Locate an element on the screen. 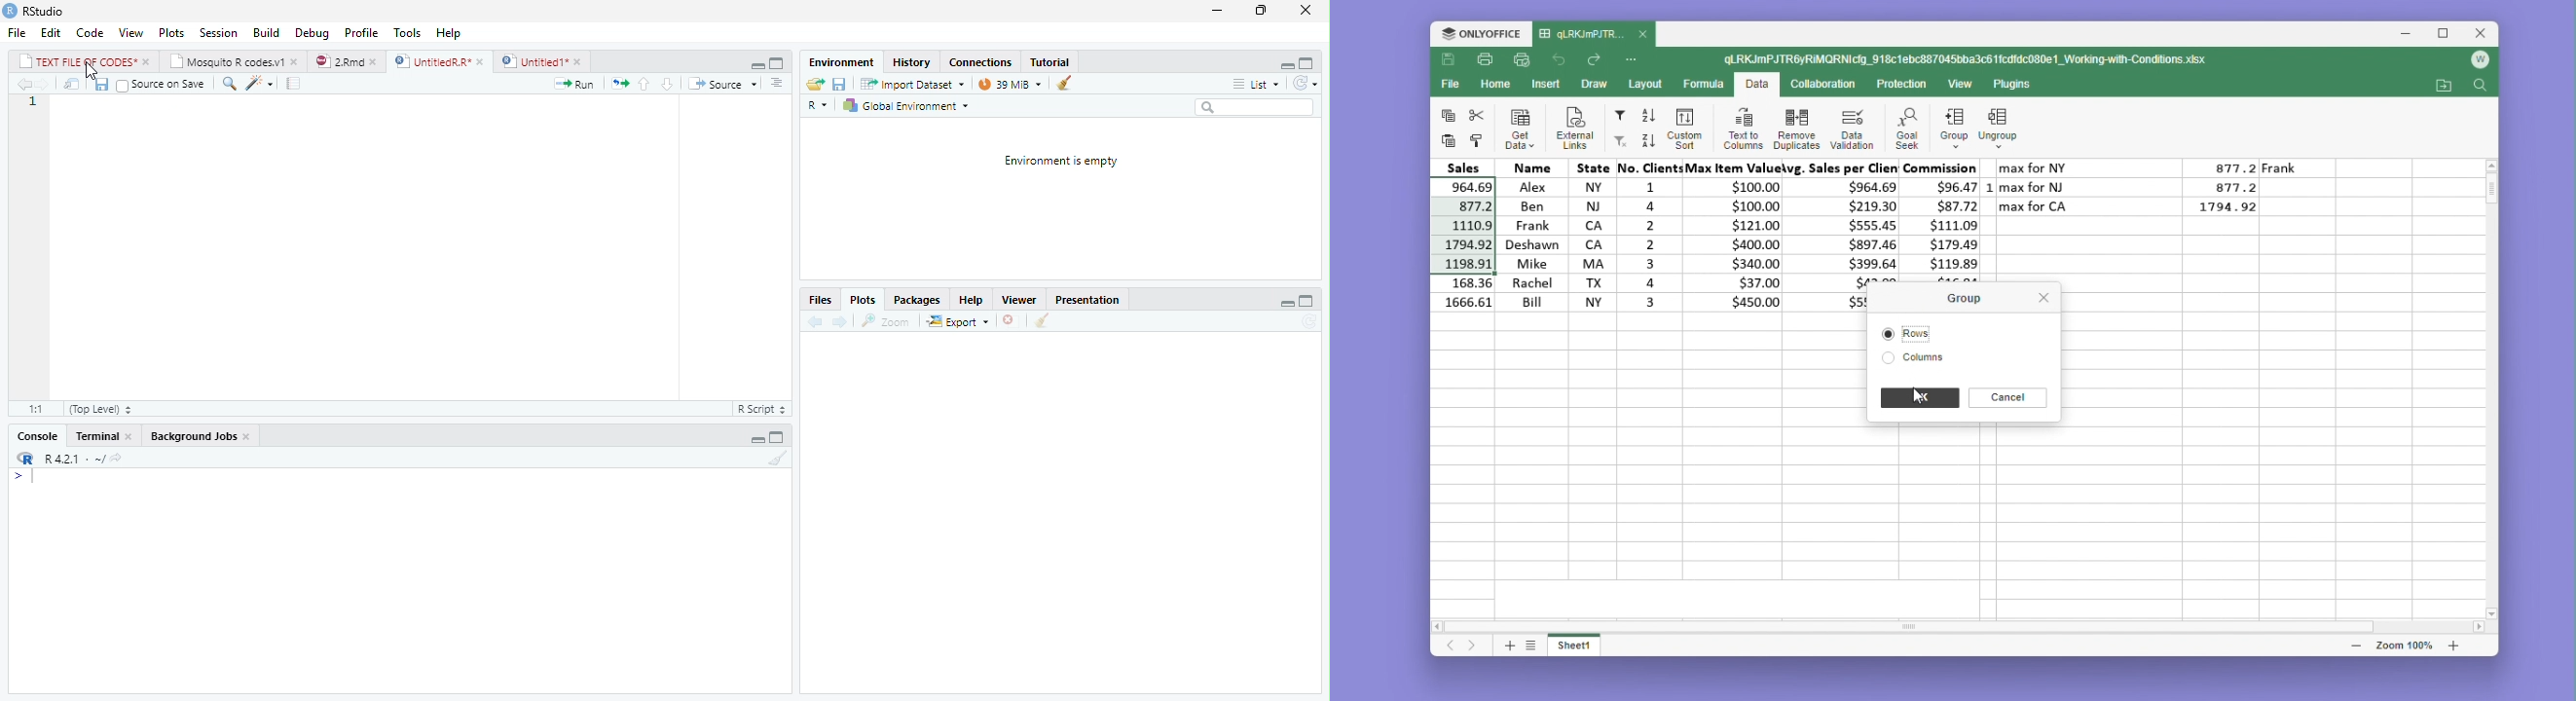 This screenshot has height=728, width=2576.  Untitled1*  is located at coordinates (542, 60).